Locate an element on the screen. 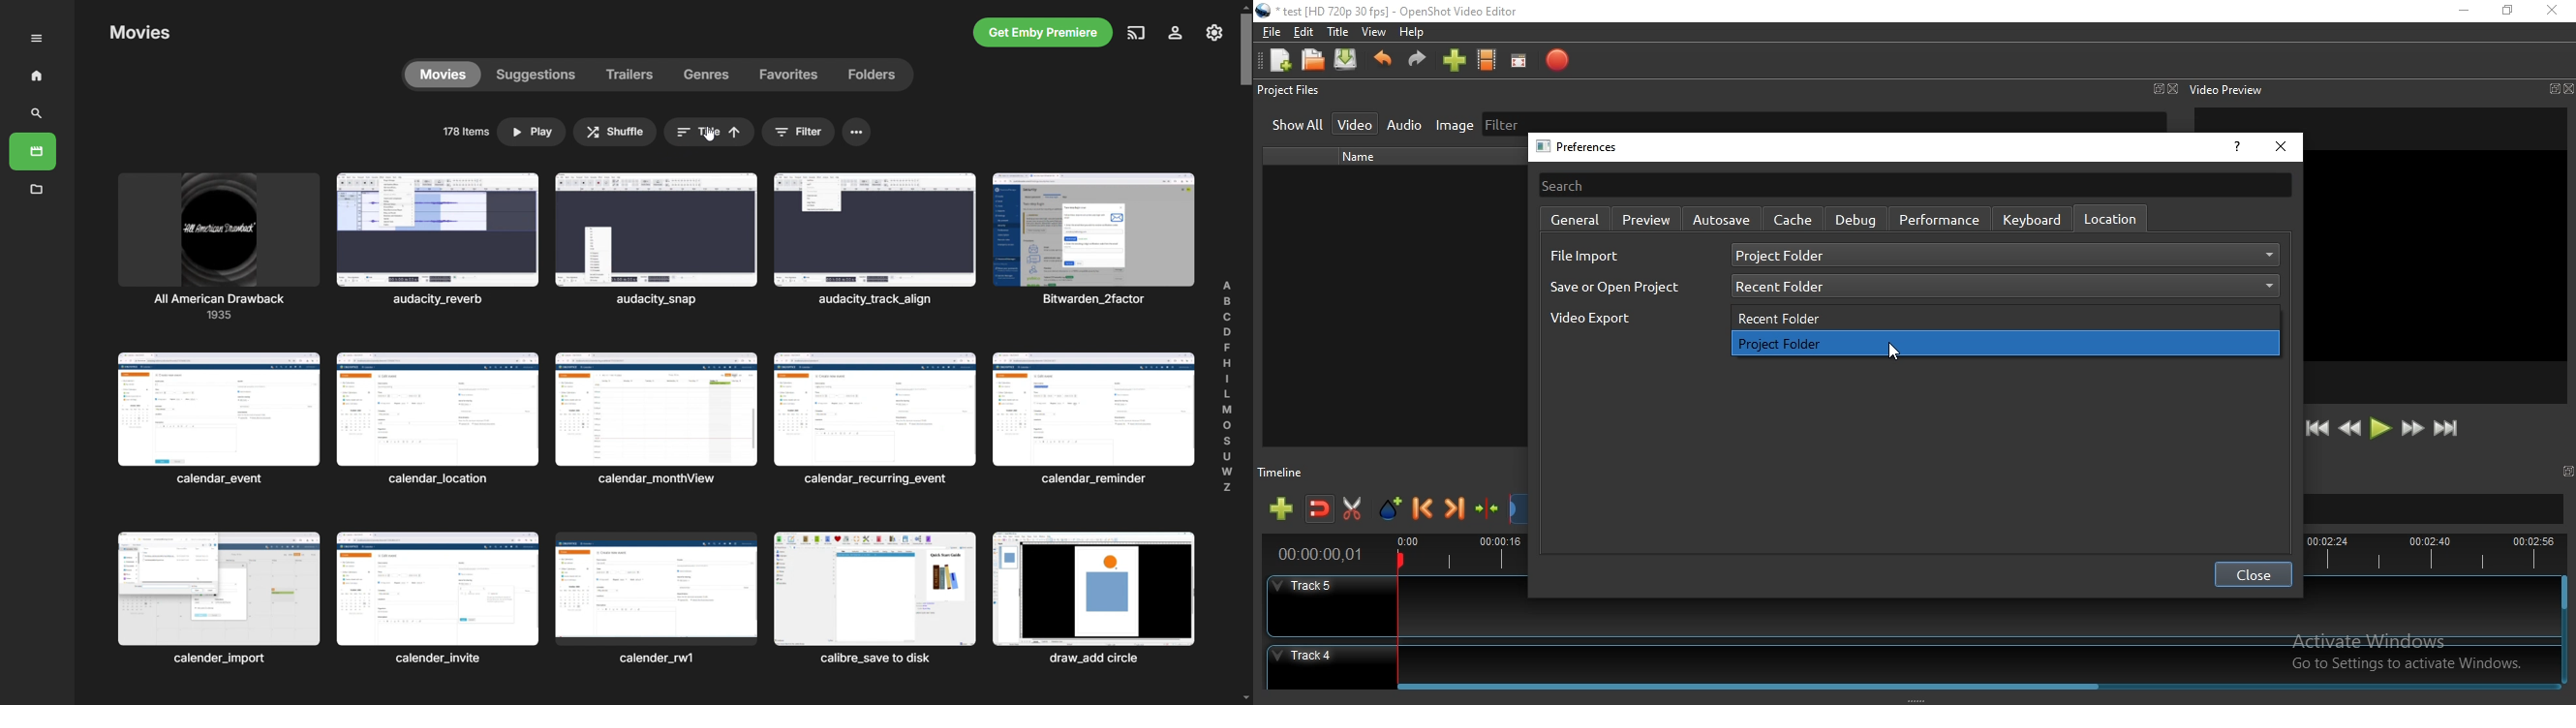  favorites is located at coordinates (789, 74).